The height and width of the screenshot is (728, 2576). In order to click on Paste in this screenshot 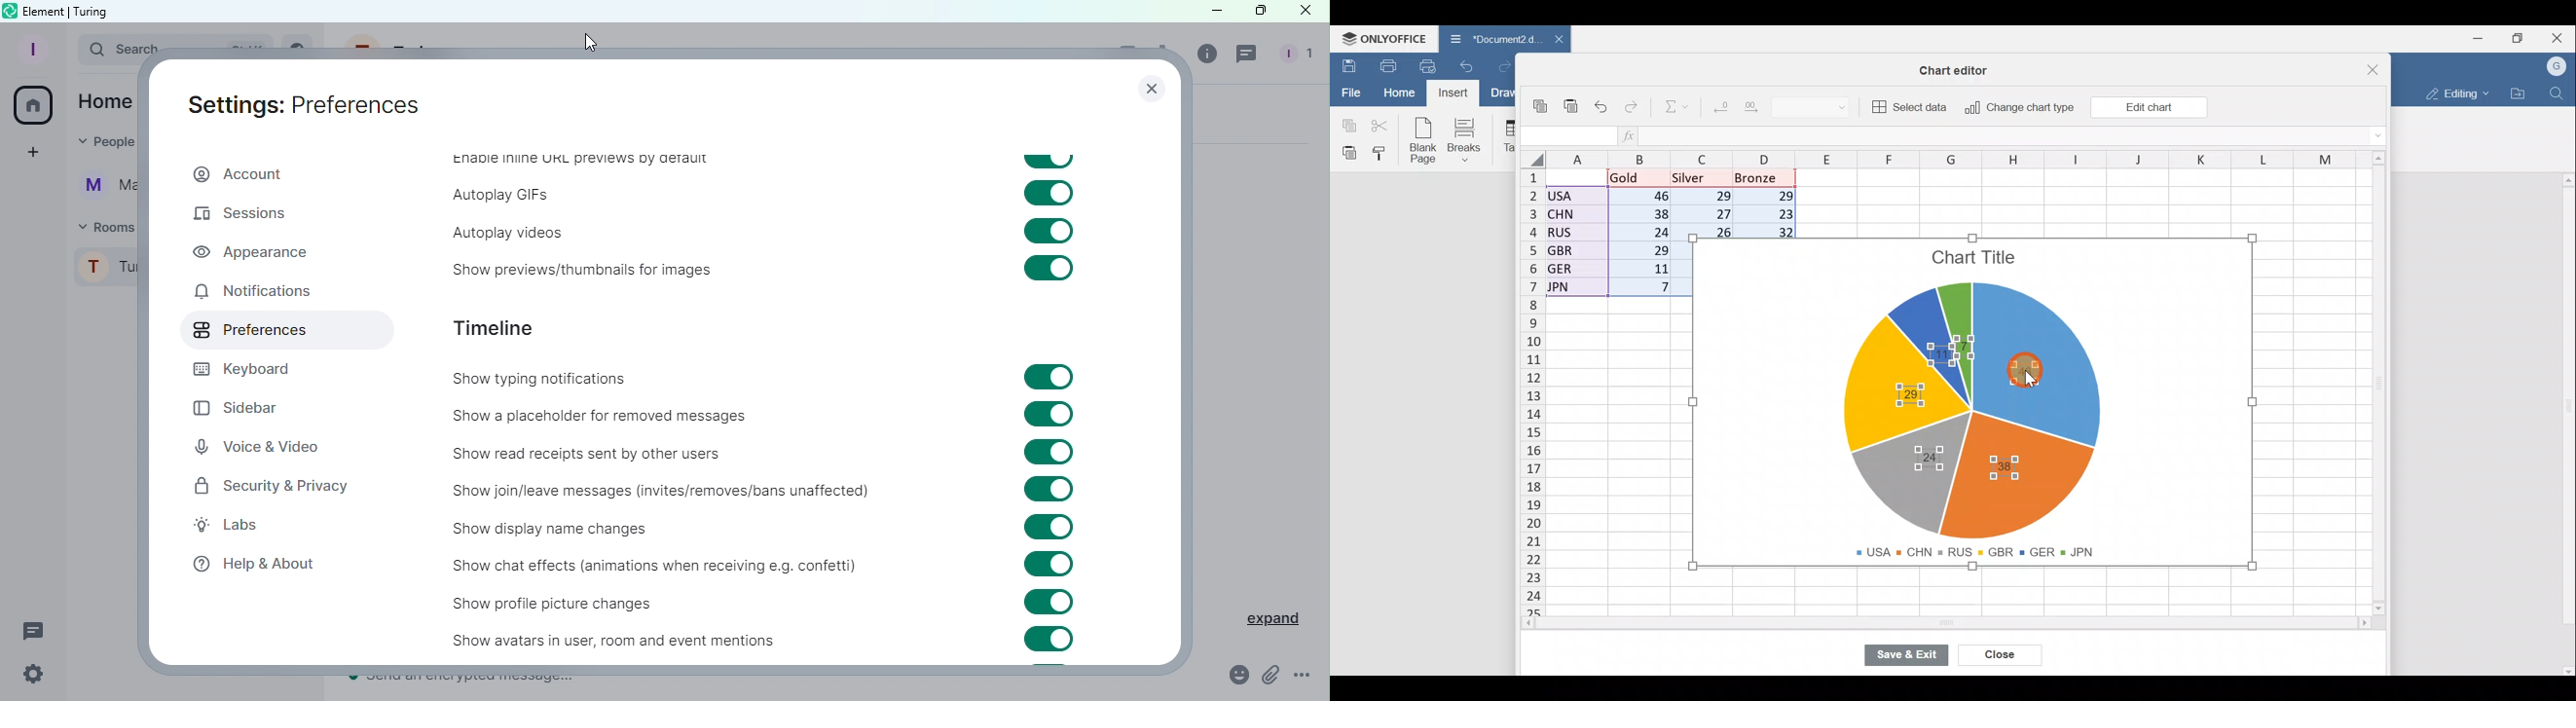, I will do `click(1346, 152)`.